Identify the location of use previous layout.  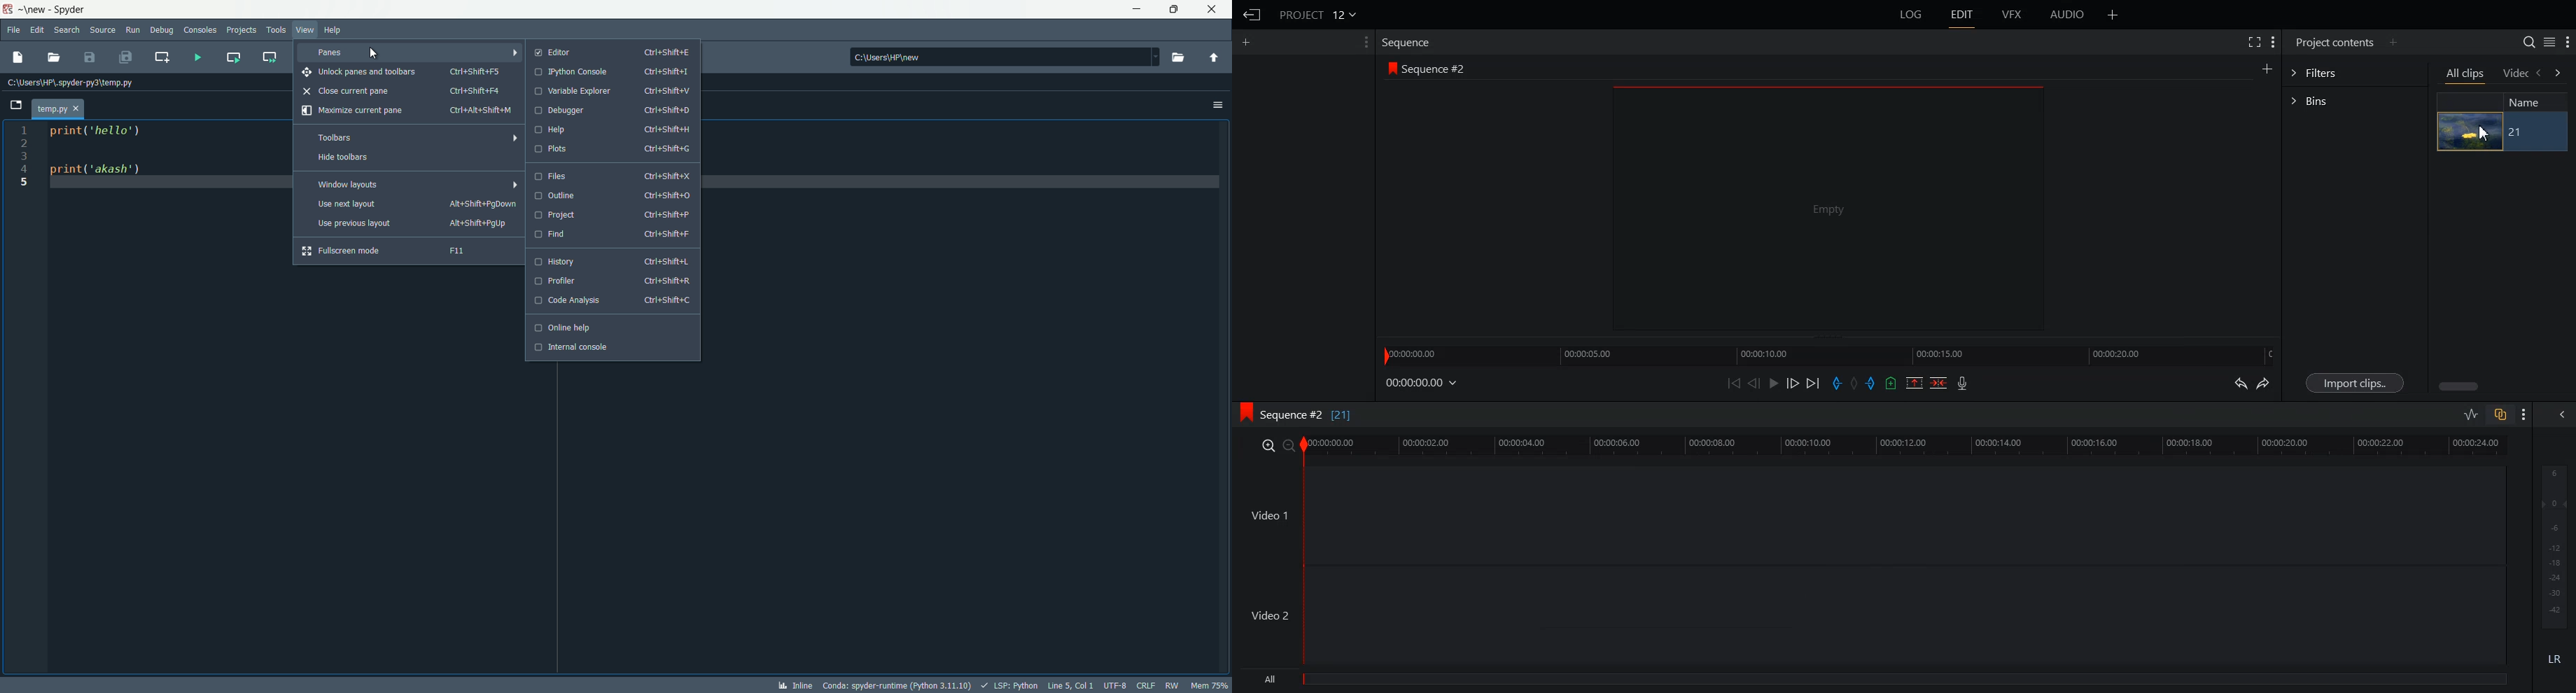
(413, 224).